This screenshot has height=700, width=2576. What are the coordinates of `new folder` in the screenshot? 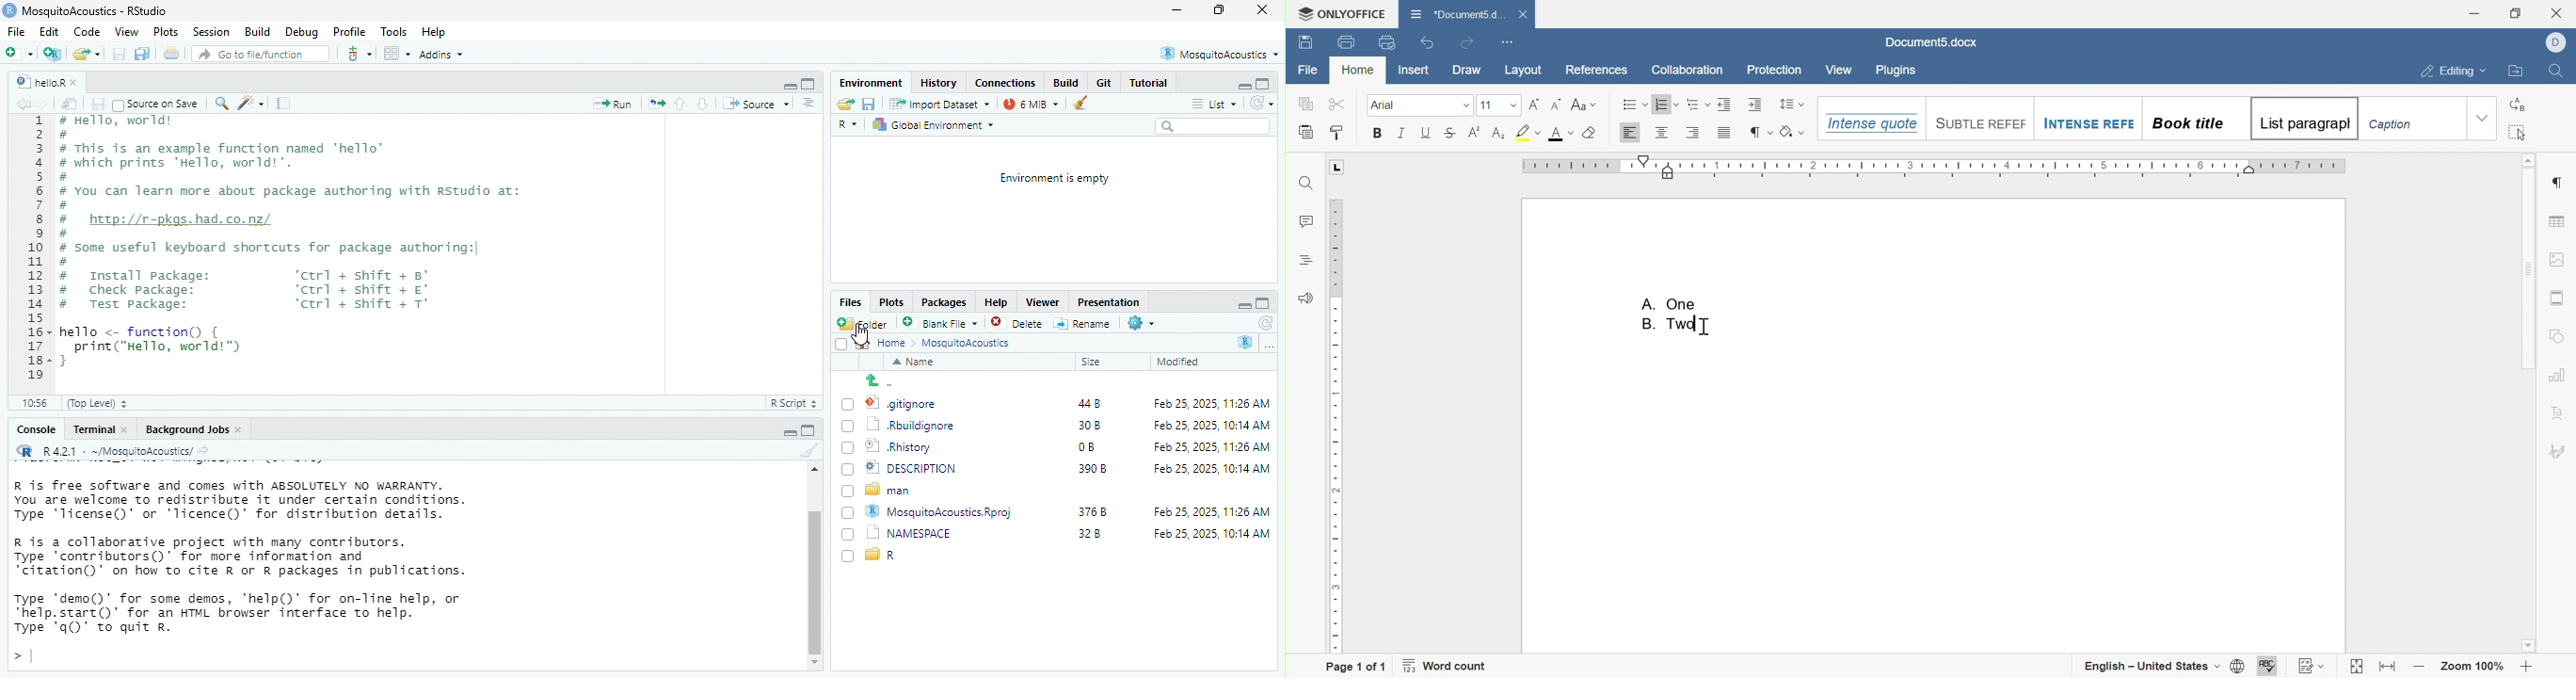 It's located at (866, 323).